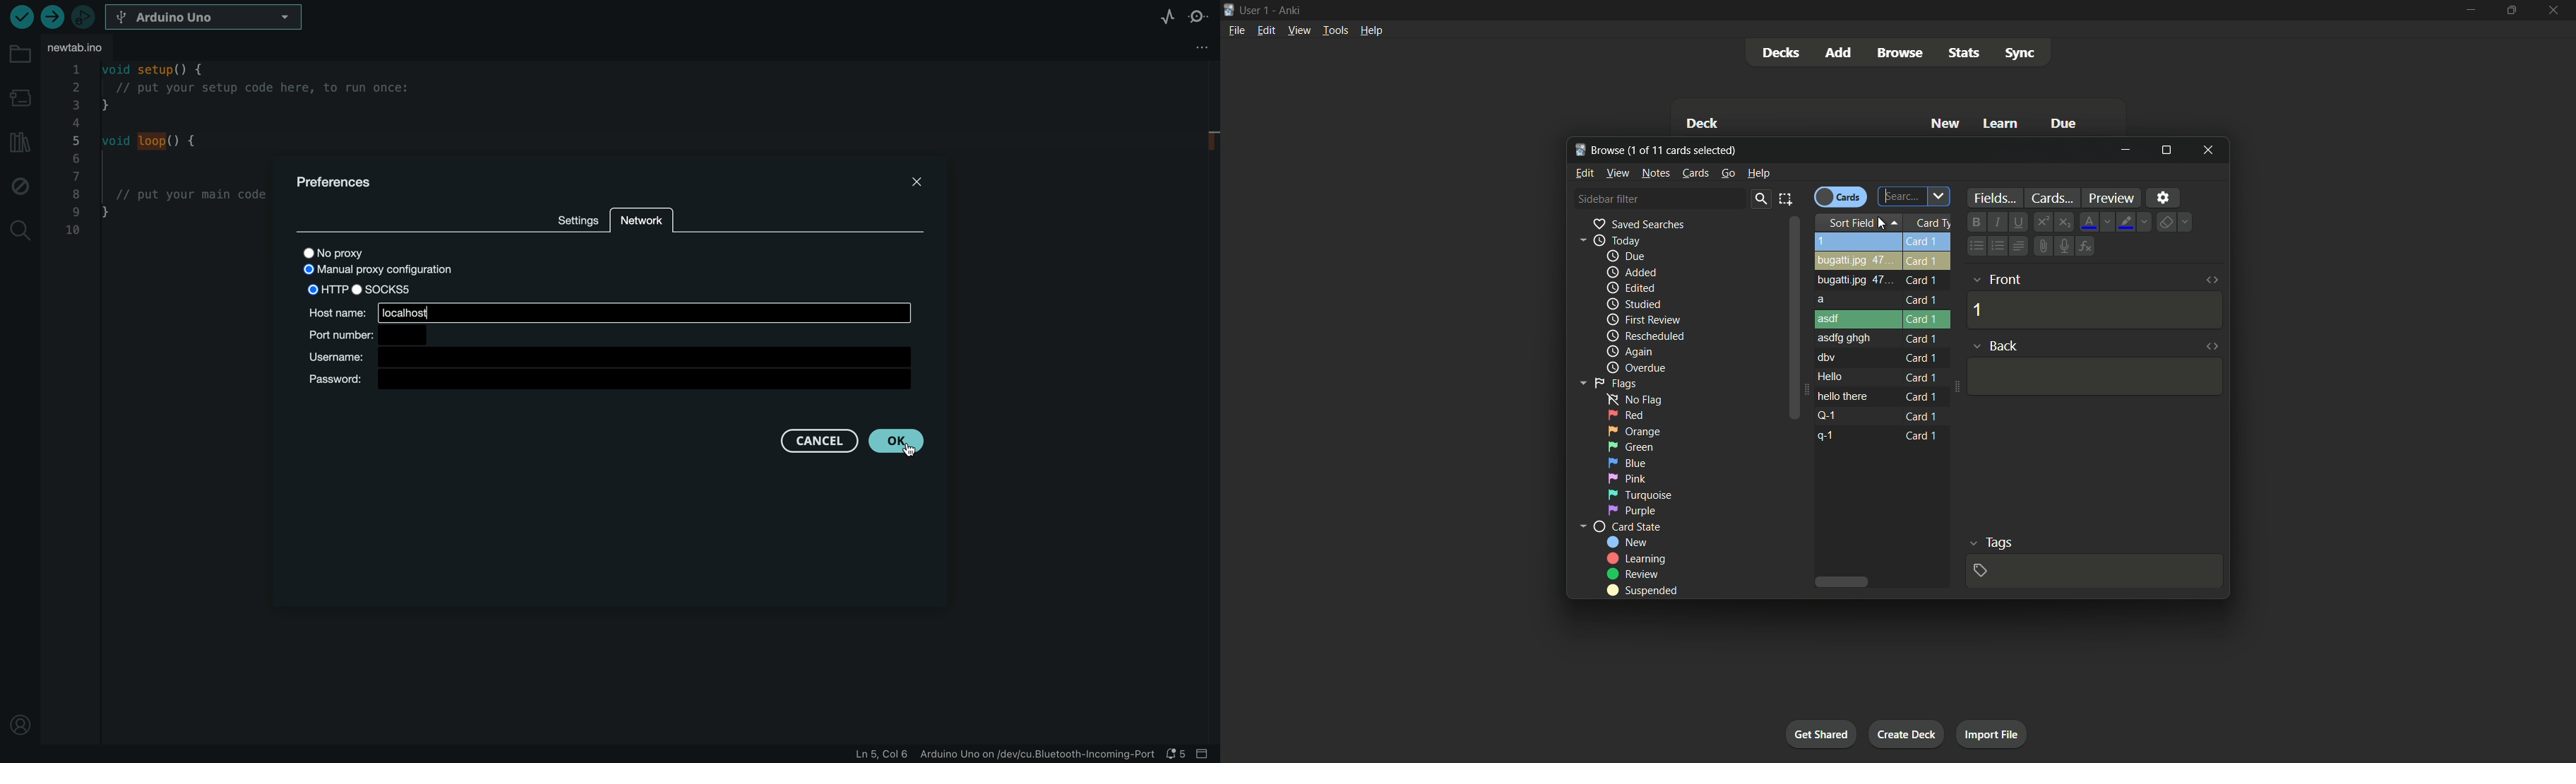 Image resolution: width=2576 pixels, height=784 pixels. What do you see at coordinates (1936, 223) in the screenshot?
I see `card type` at bounding box center [1936, 223].